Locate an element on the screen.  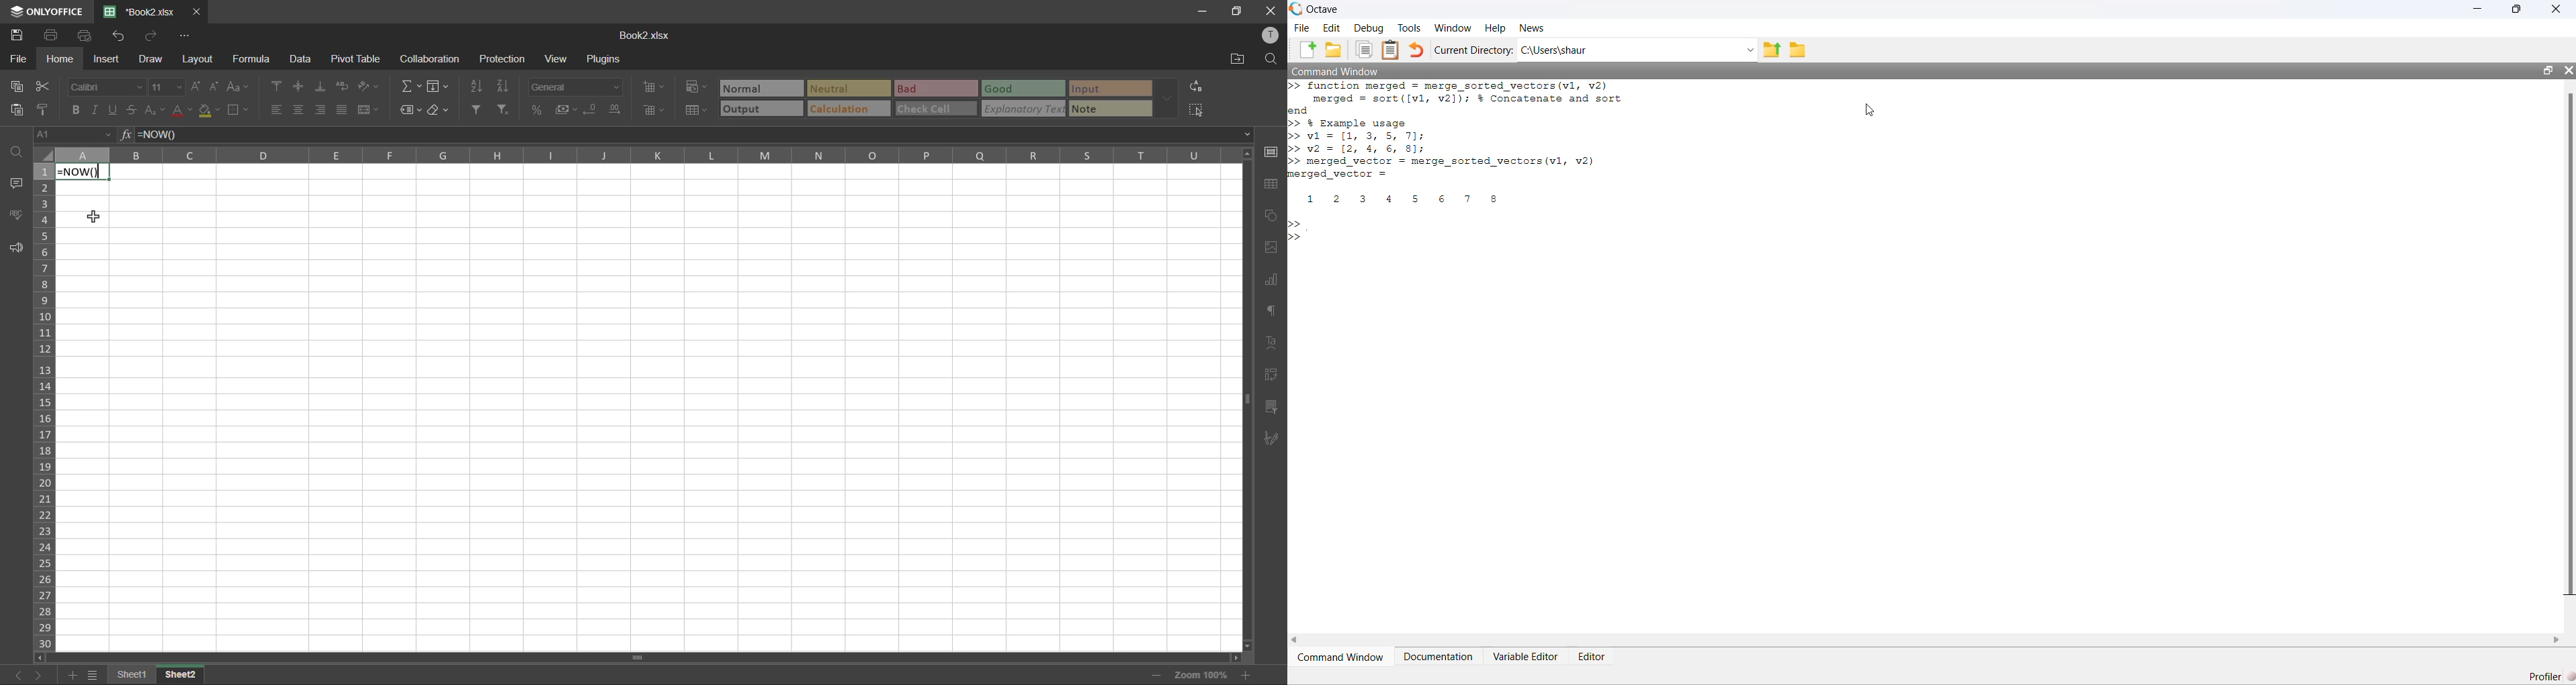
orientation is located at coordinates (365, 86).